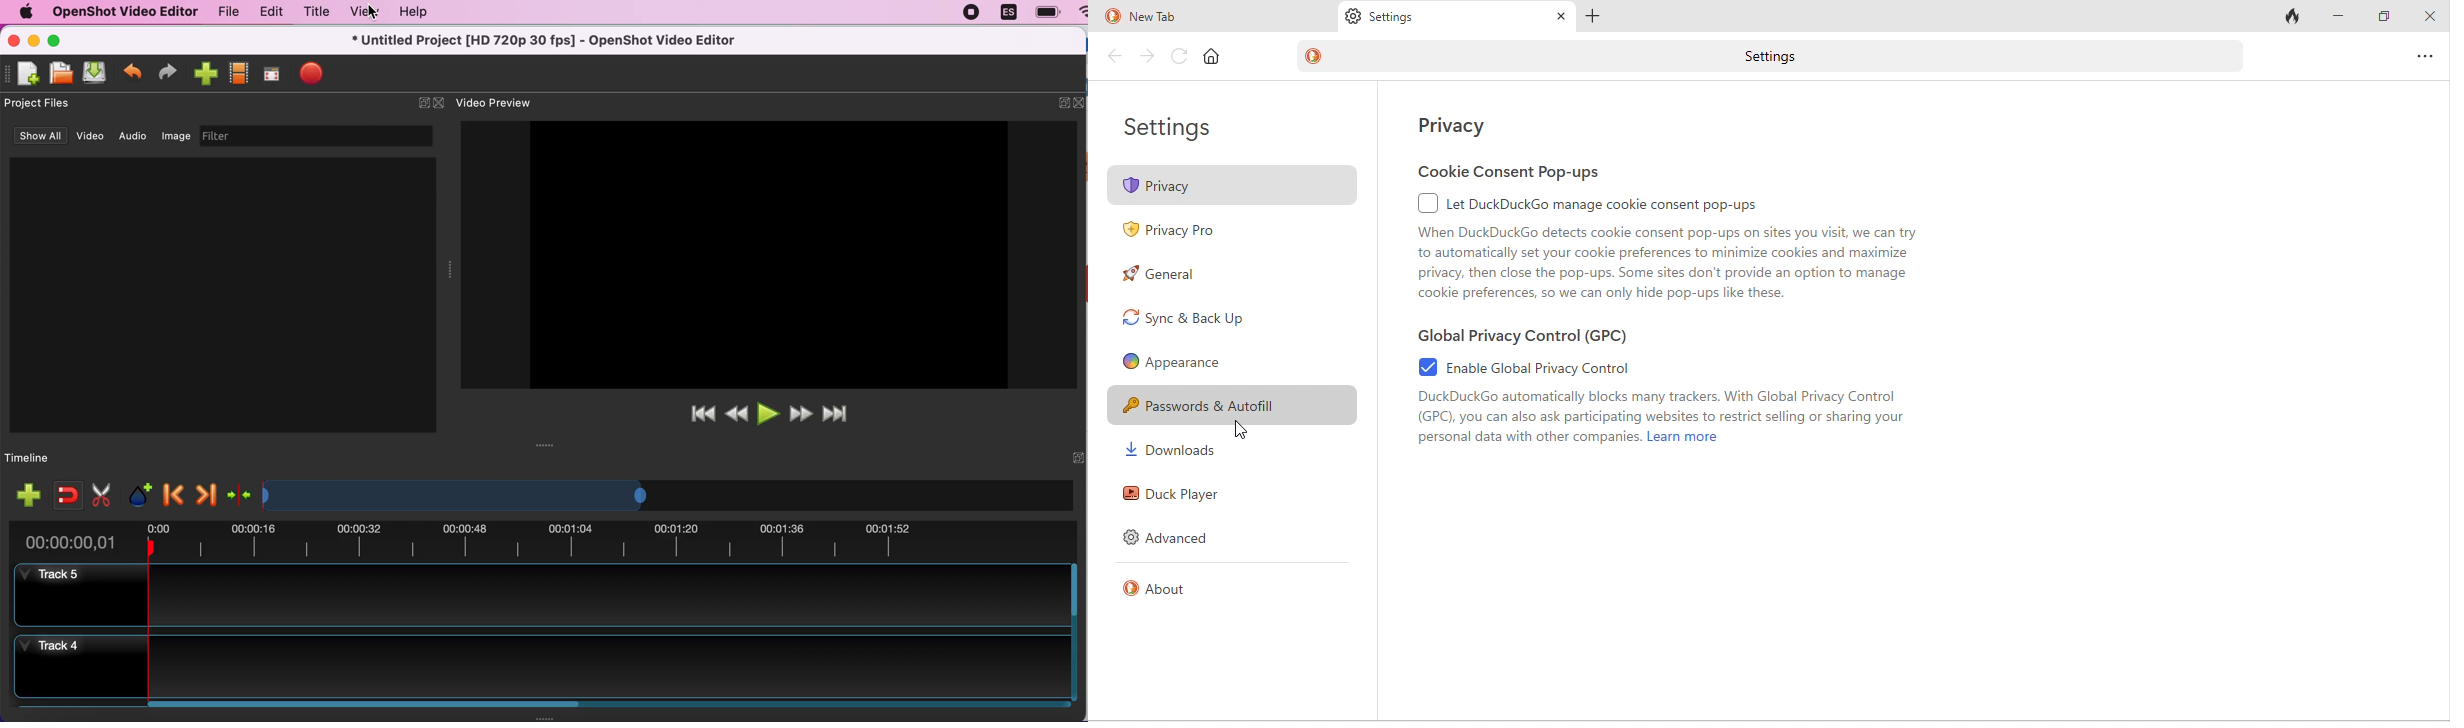 The width and height of the screenshot is (2464, 728). What do you see at coordinates (1082, 102) in the screenshot?
I see `close` at bounding box center [1082, 102].